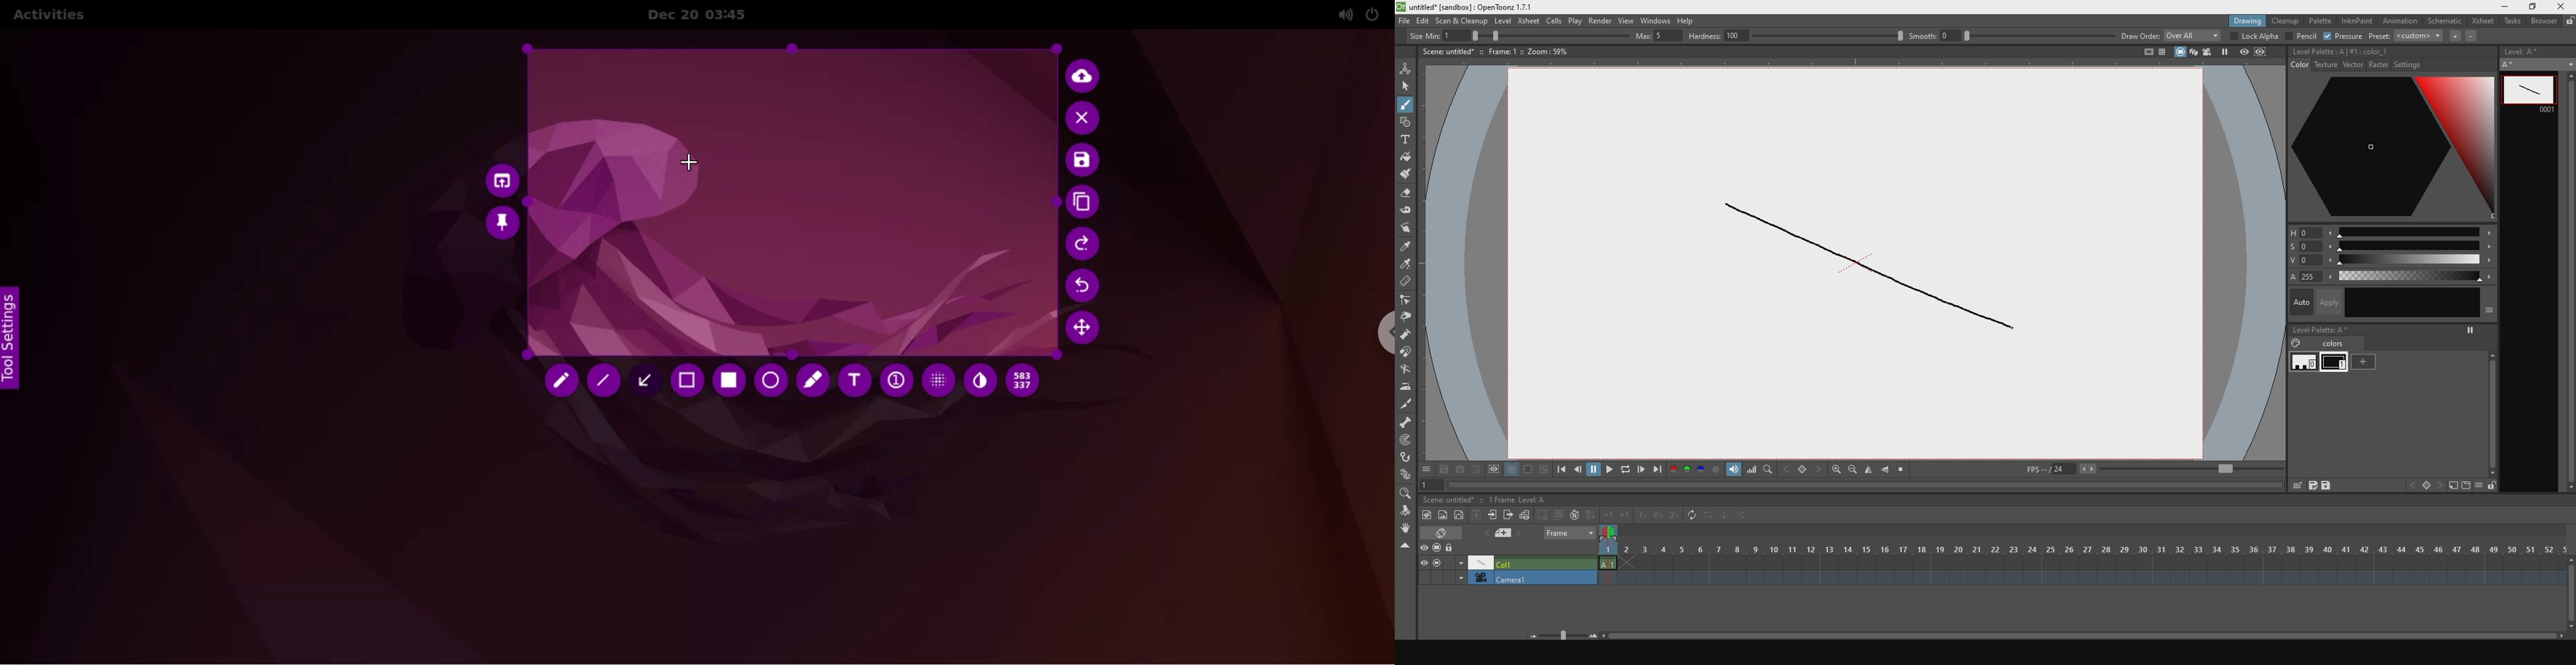 This screenshot has height=672, width=2576. Describe the element at coordinates (2388, 330) in the screenshot. I see `level palette` at that location.